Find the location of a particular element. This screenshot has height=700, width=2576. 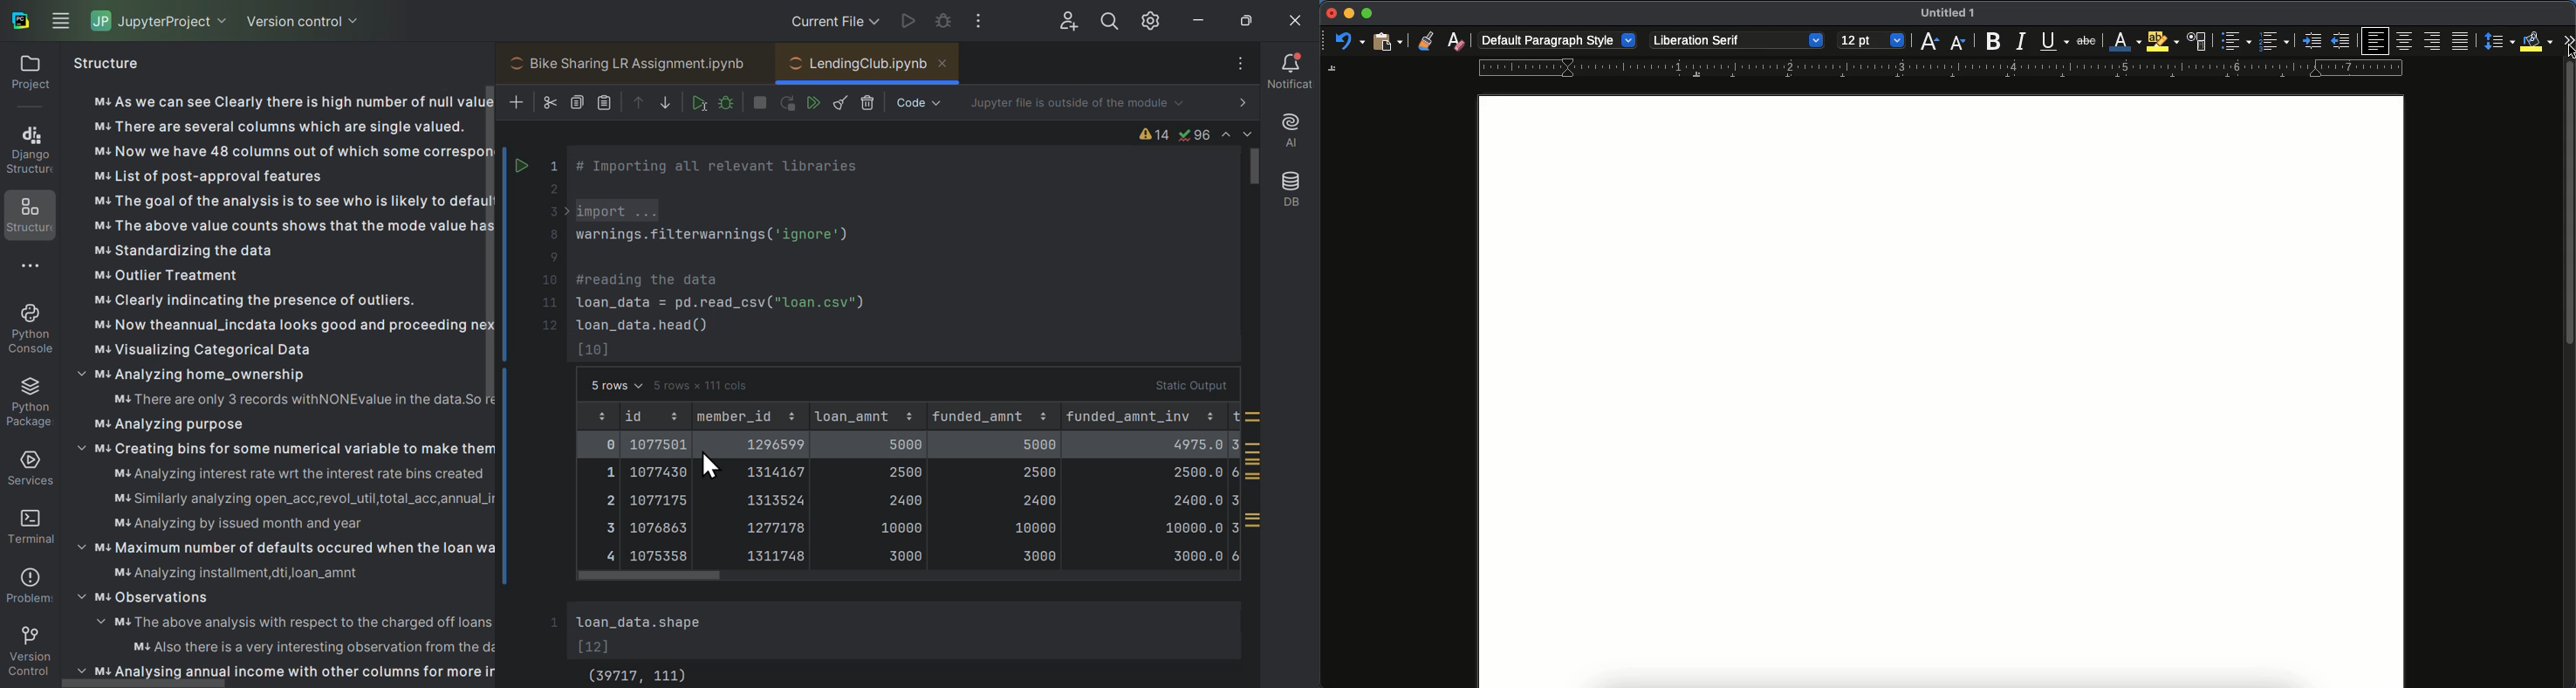

Move down is located at coordinates (669, 100).